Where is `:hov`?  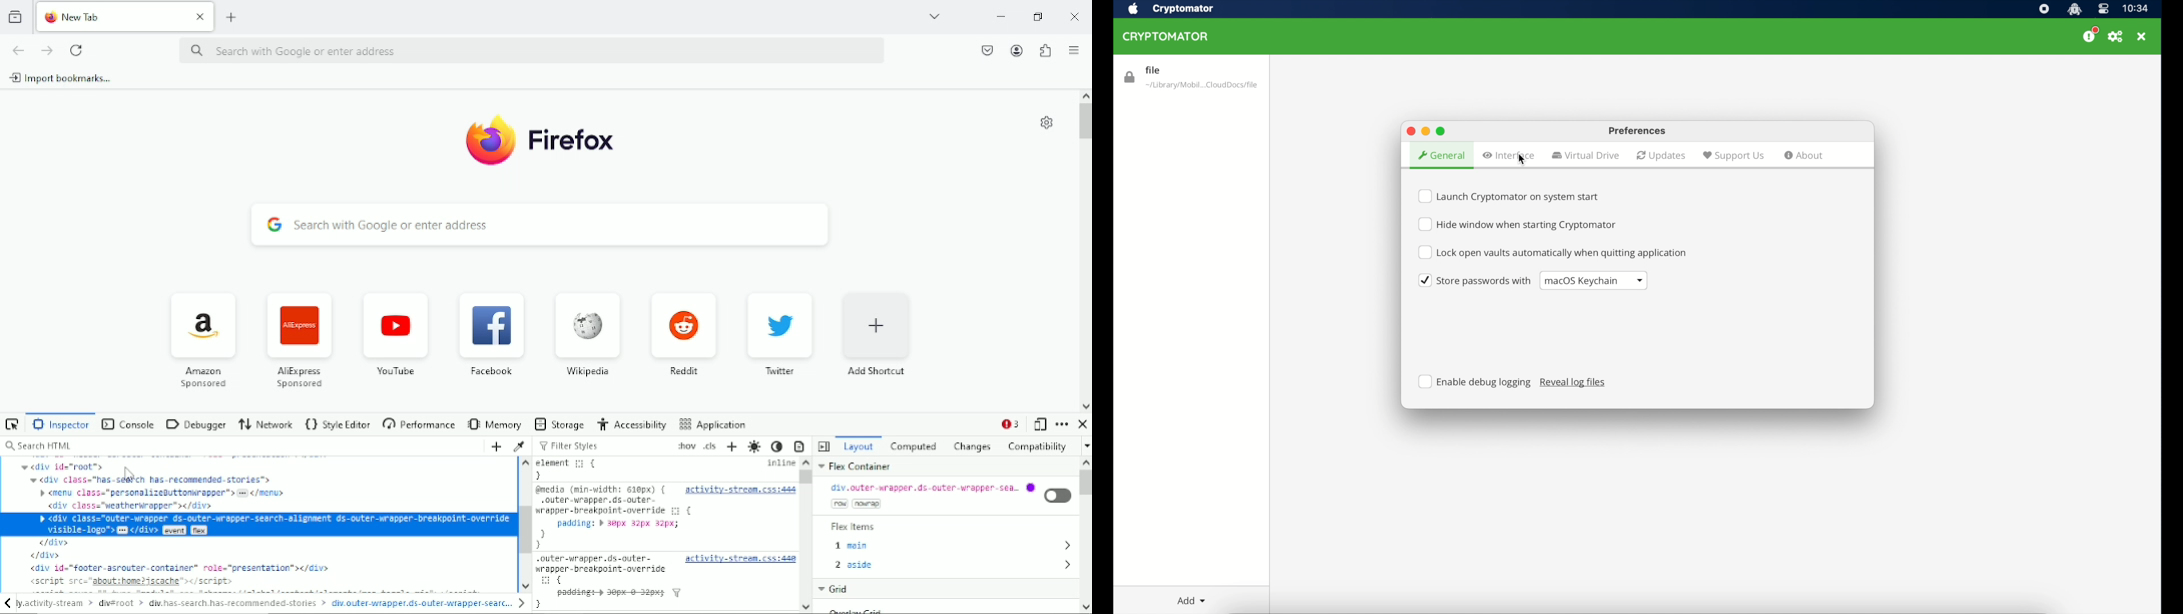 :hov is located at coordinates (685, 447).